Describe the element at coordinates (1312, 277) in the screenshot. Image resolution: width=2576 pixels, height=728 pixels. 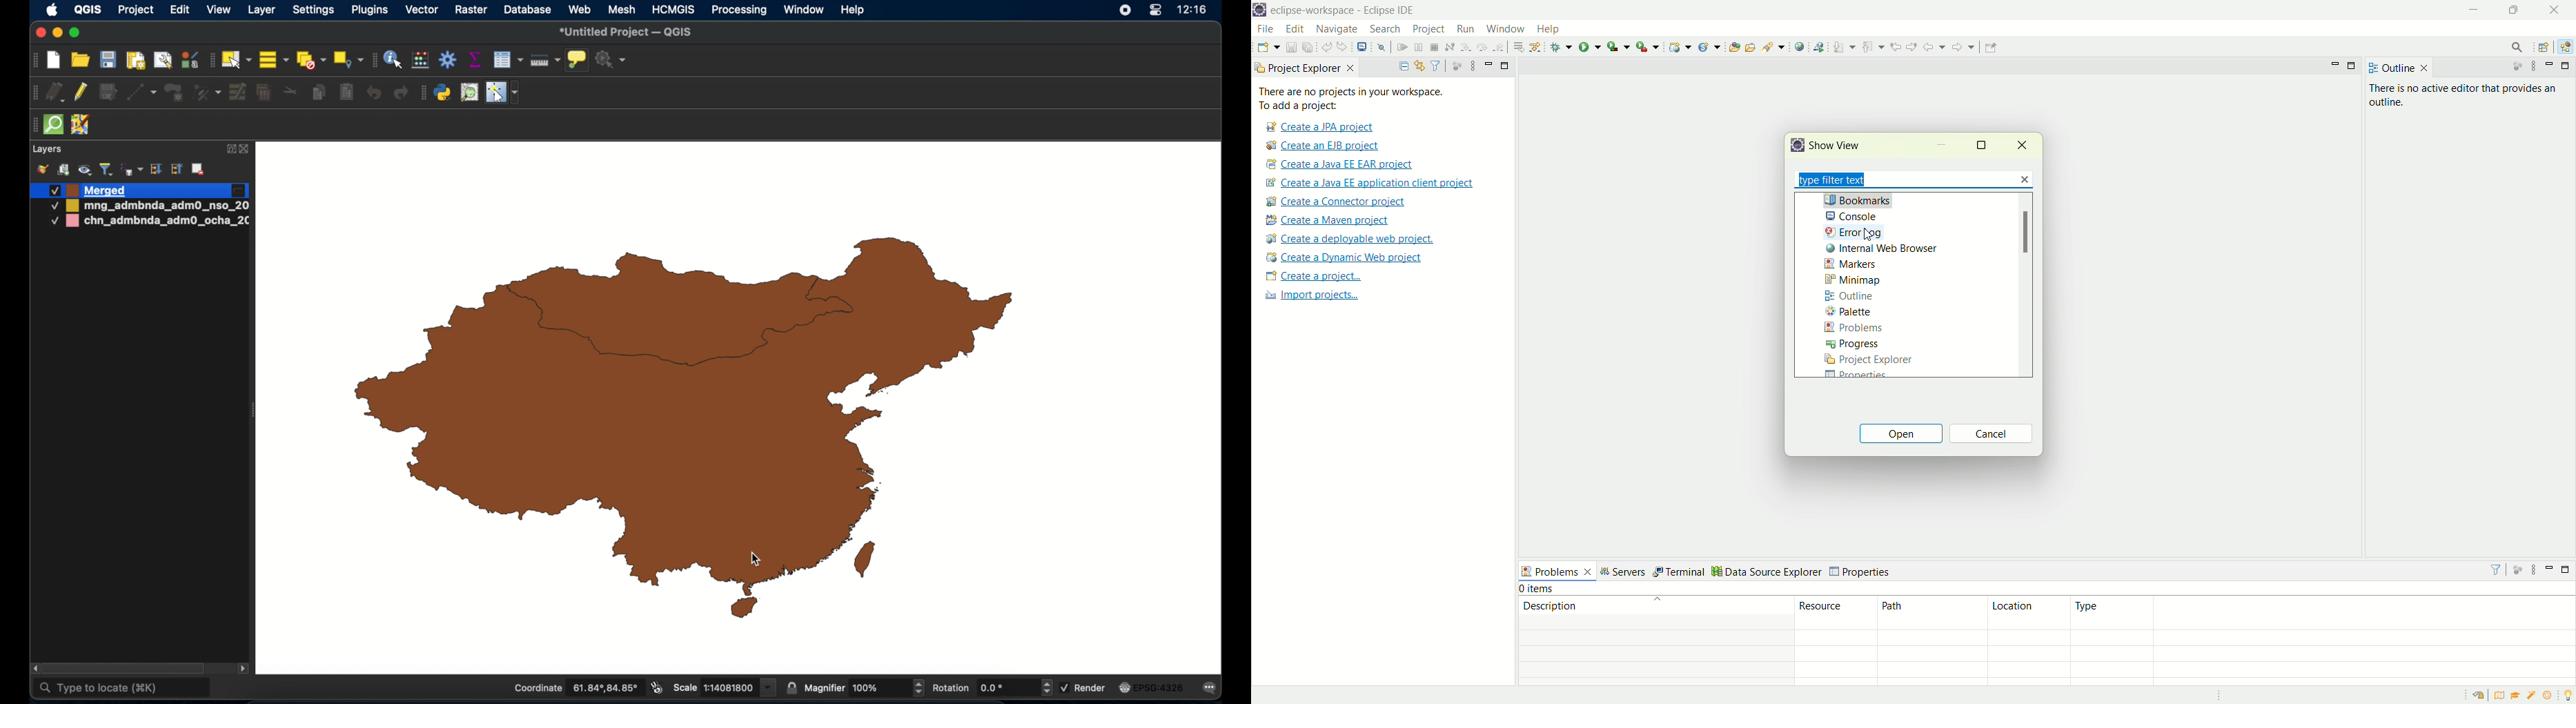
I see `create a project` at that location.